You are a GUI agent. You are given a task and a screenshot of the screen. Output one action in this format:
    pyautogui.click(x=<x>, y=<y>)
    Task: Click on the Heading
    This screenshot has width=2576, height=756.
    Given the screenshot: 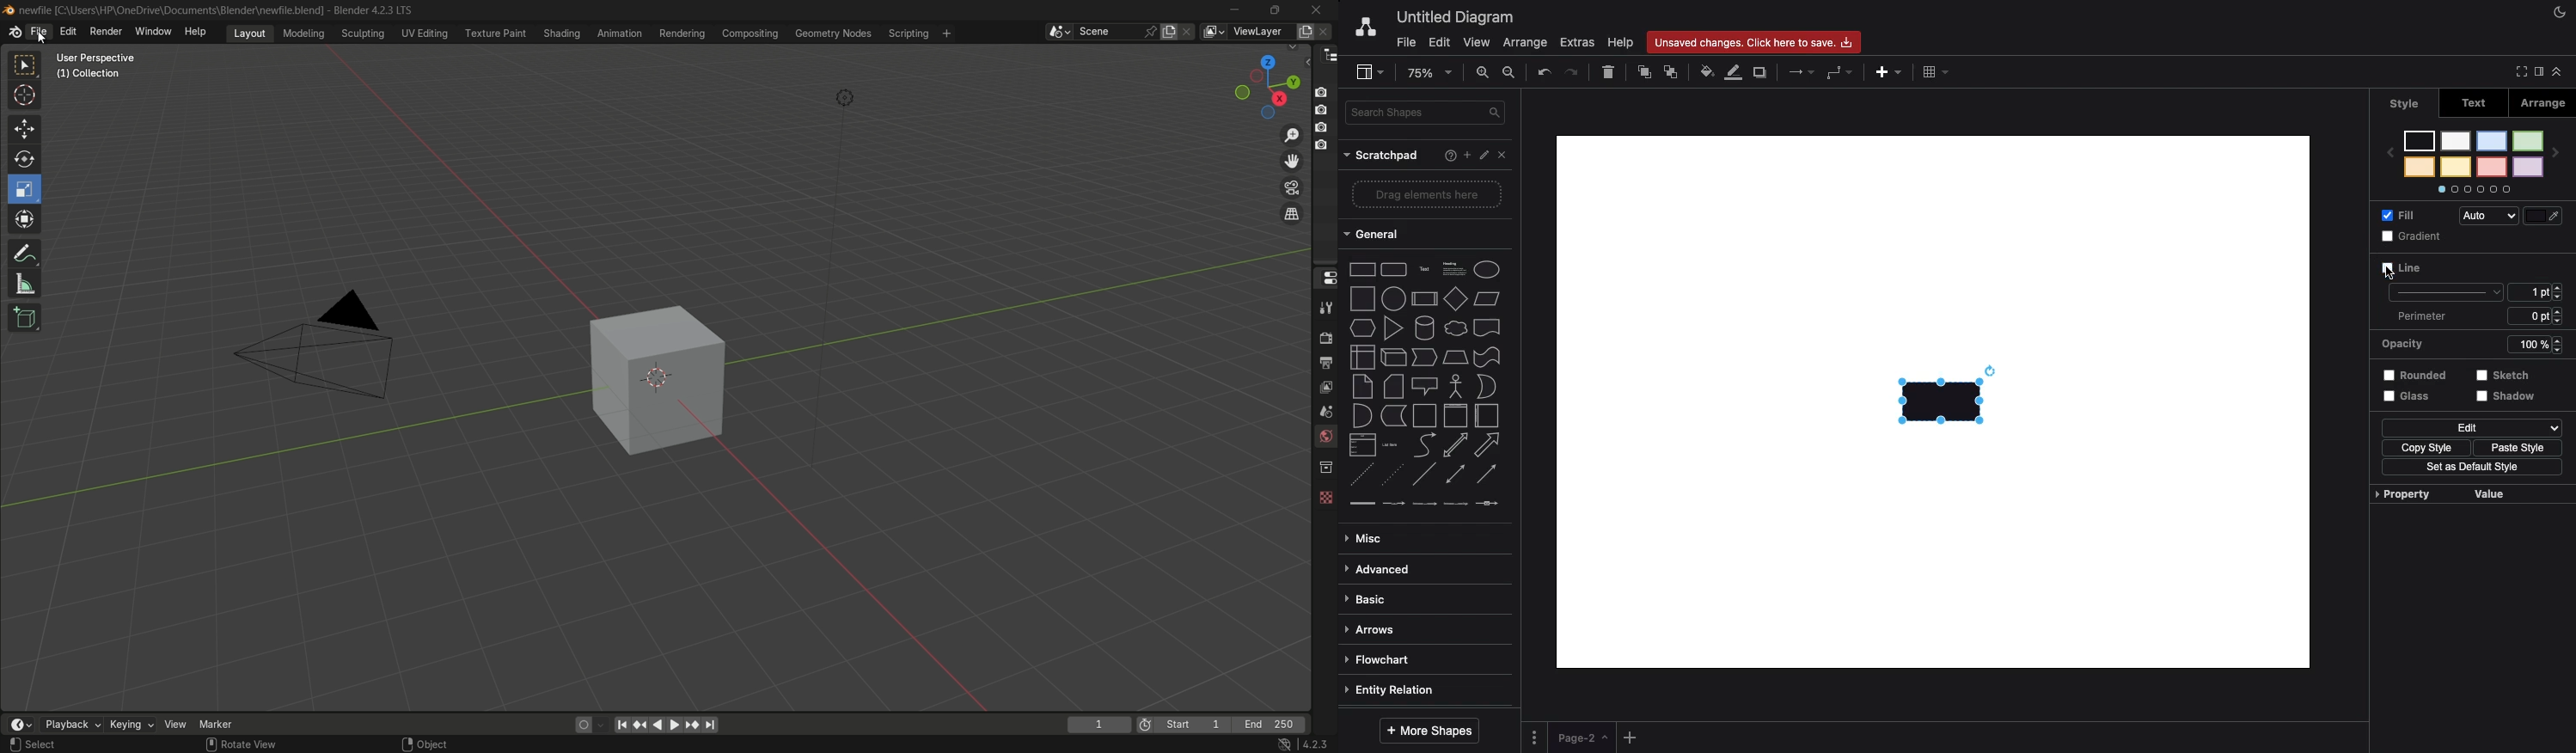 What is the action you would take?
    pyautogui.click(x=1453, y=272)
    